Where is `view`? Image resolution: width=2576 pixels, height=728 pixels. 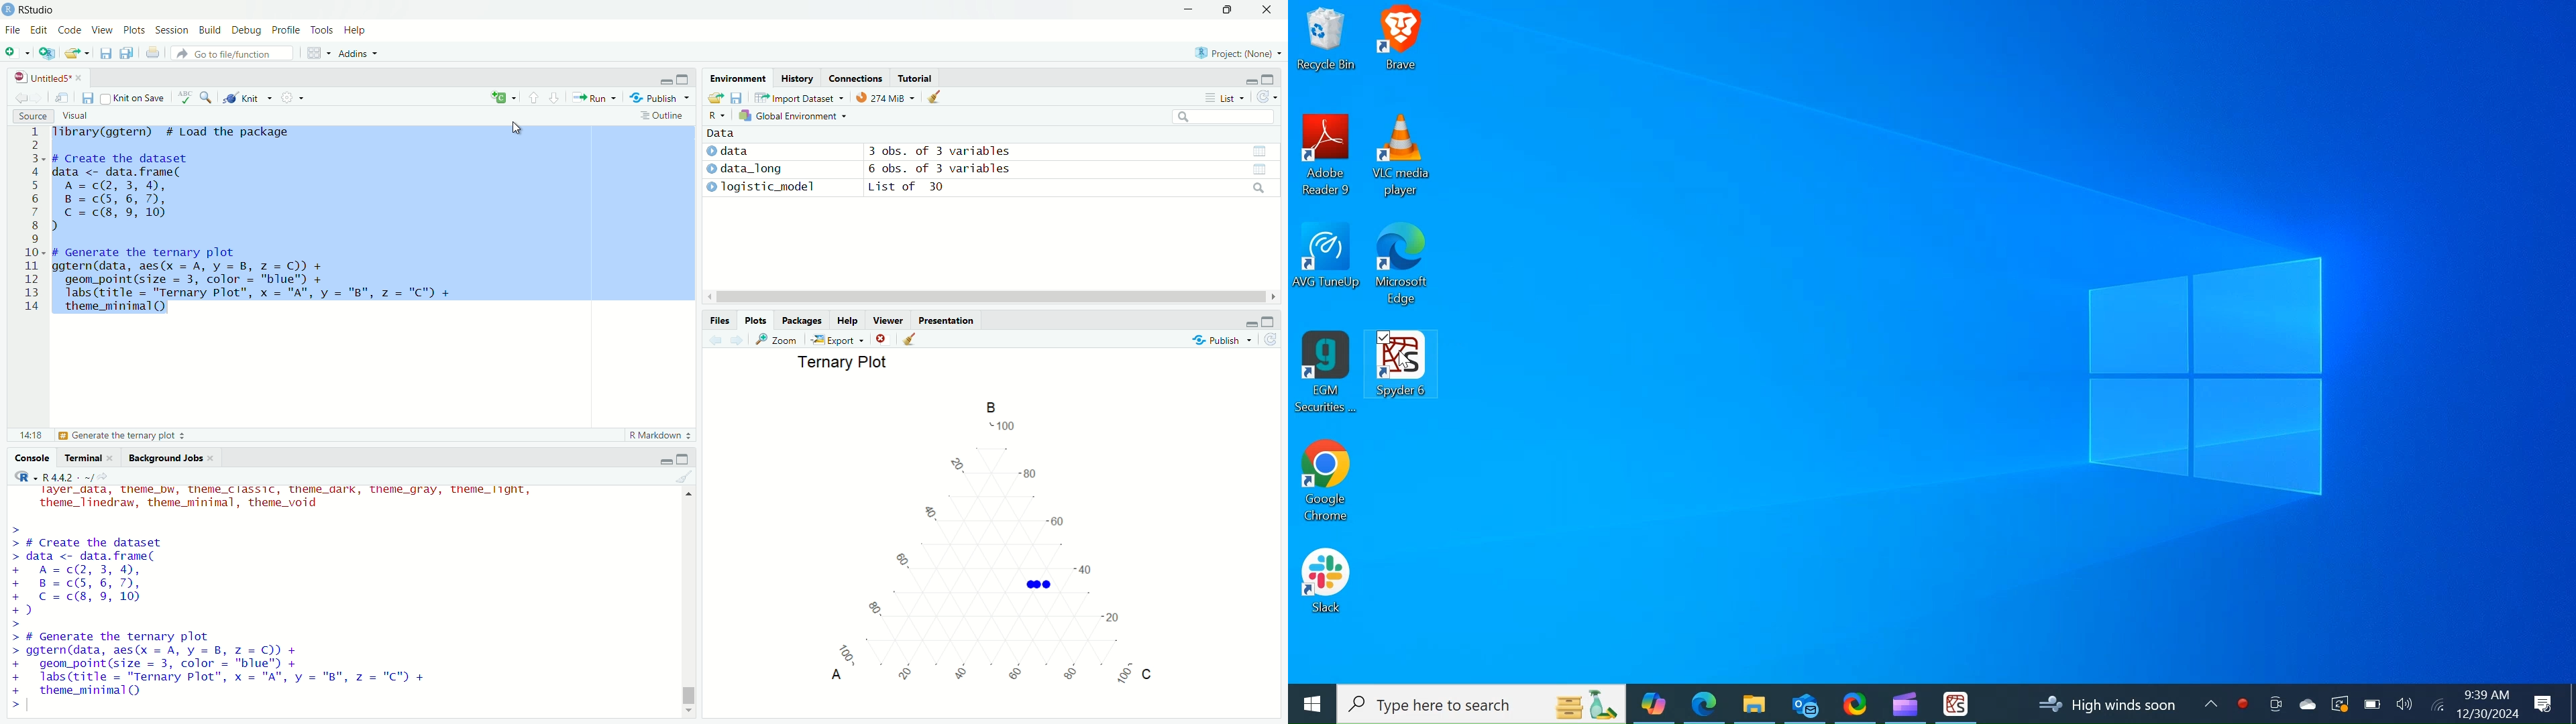
view is located at coordinates (1258, 150).